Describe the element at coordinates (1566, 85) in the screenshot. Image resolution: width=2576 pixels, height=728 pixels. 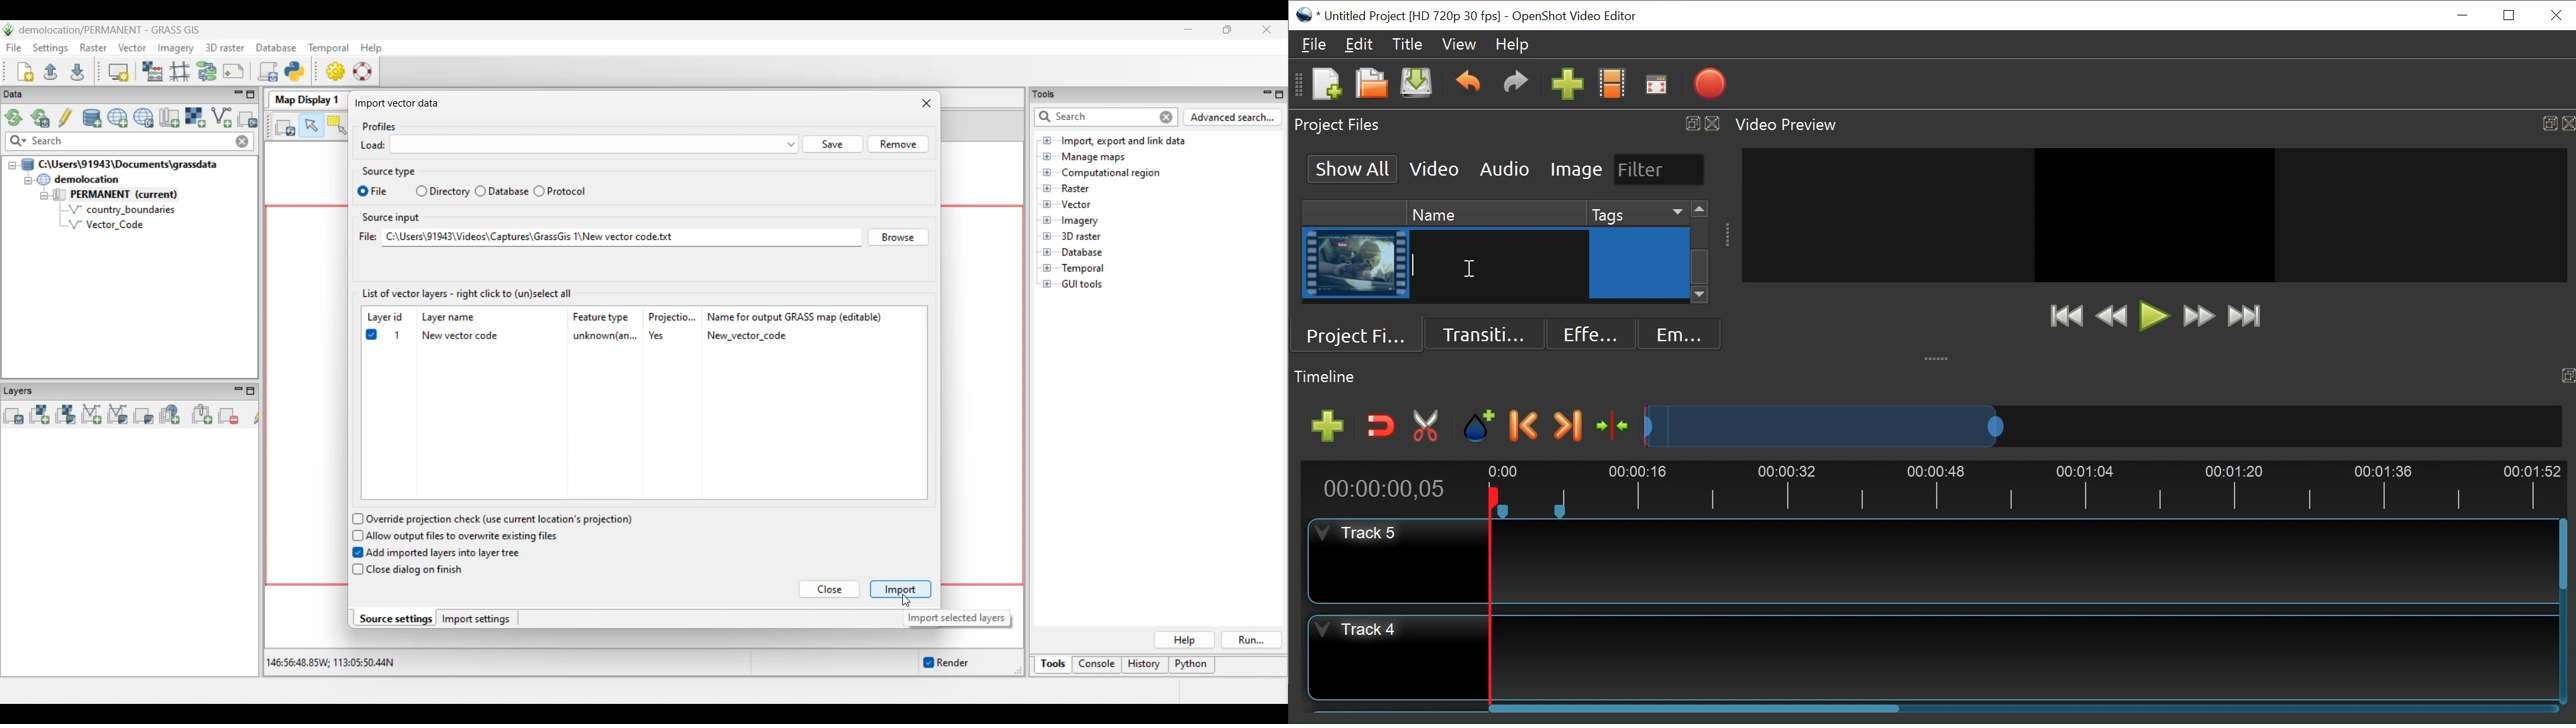
I see `Import Files` at that location.